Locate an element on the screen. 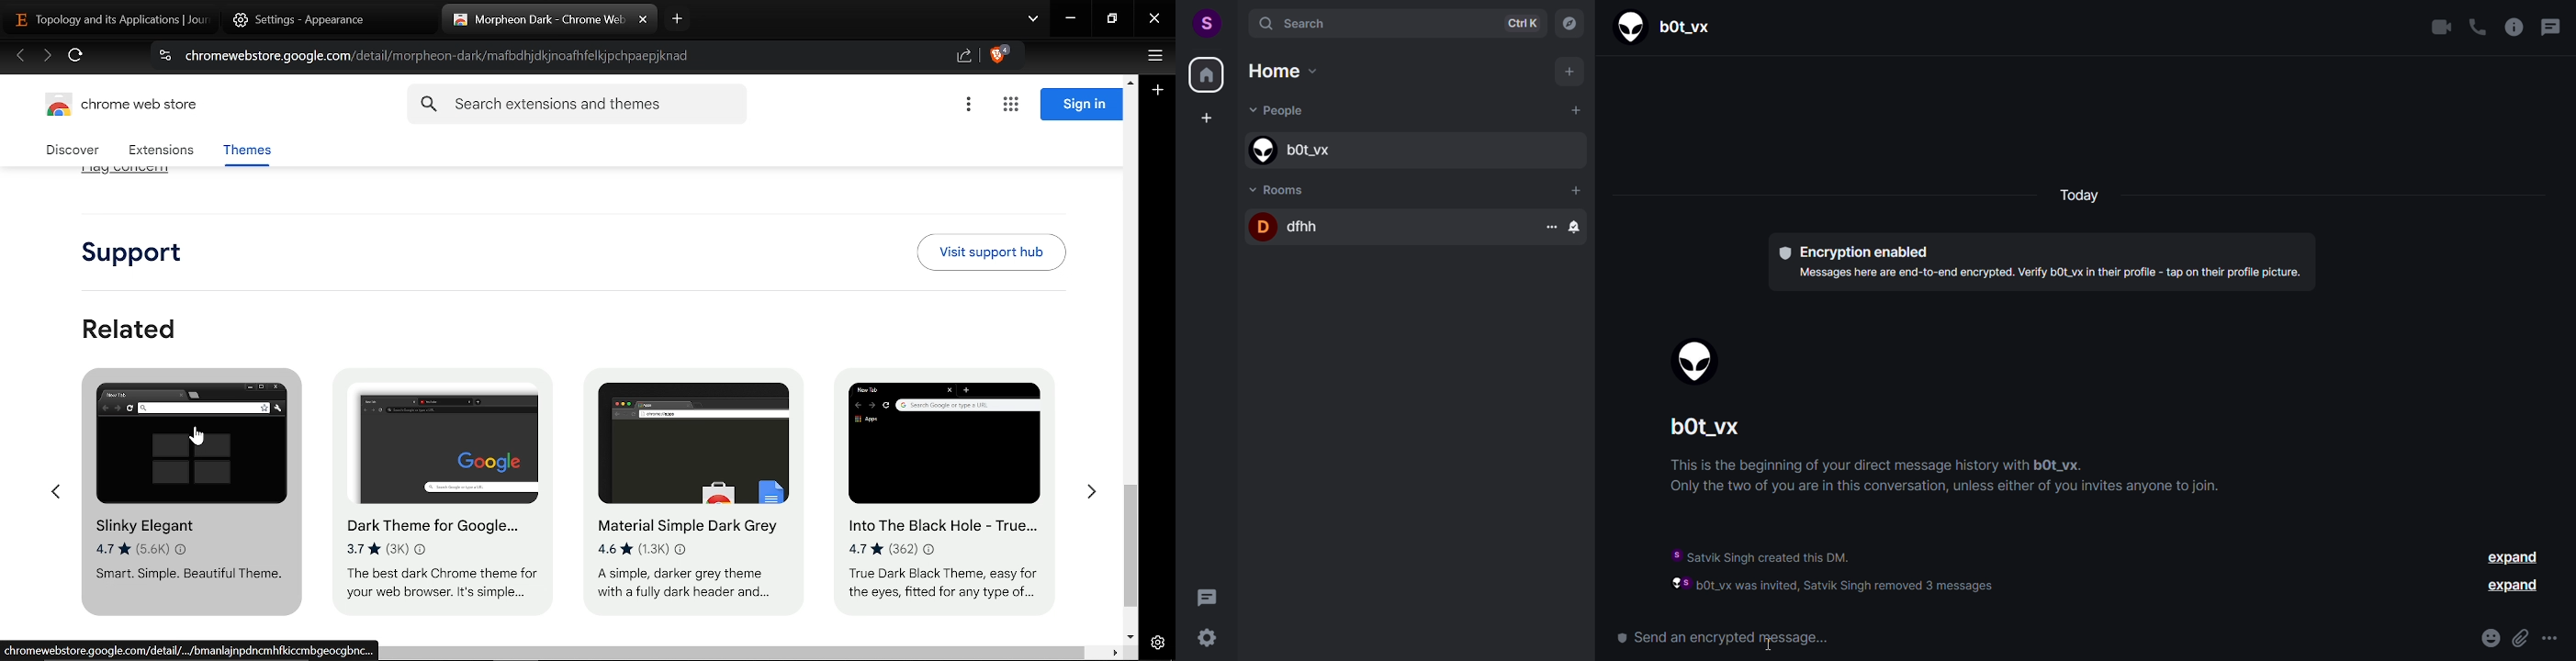  Dark theme for Google is located at coordinates (445, 490).